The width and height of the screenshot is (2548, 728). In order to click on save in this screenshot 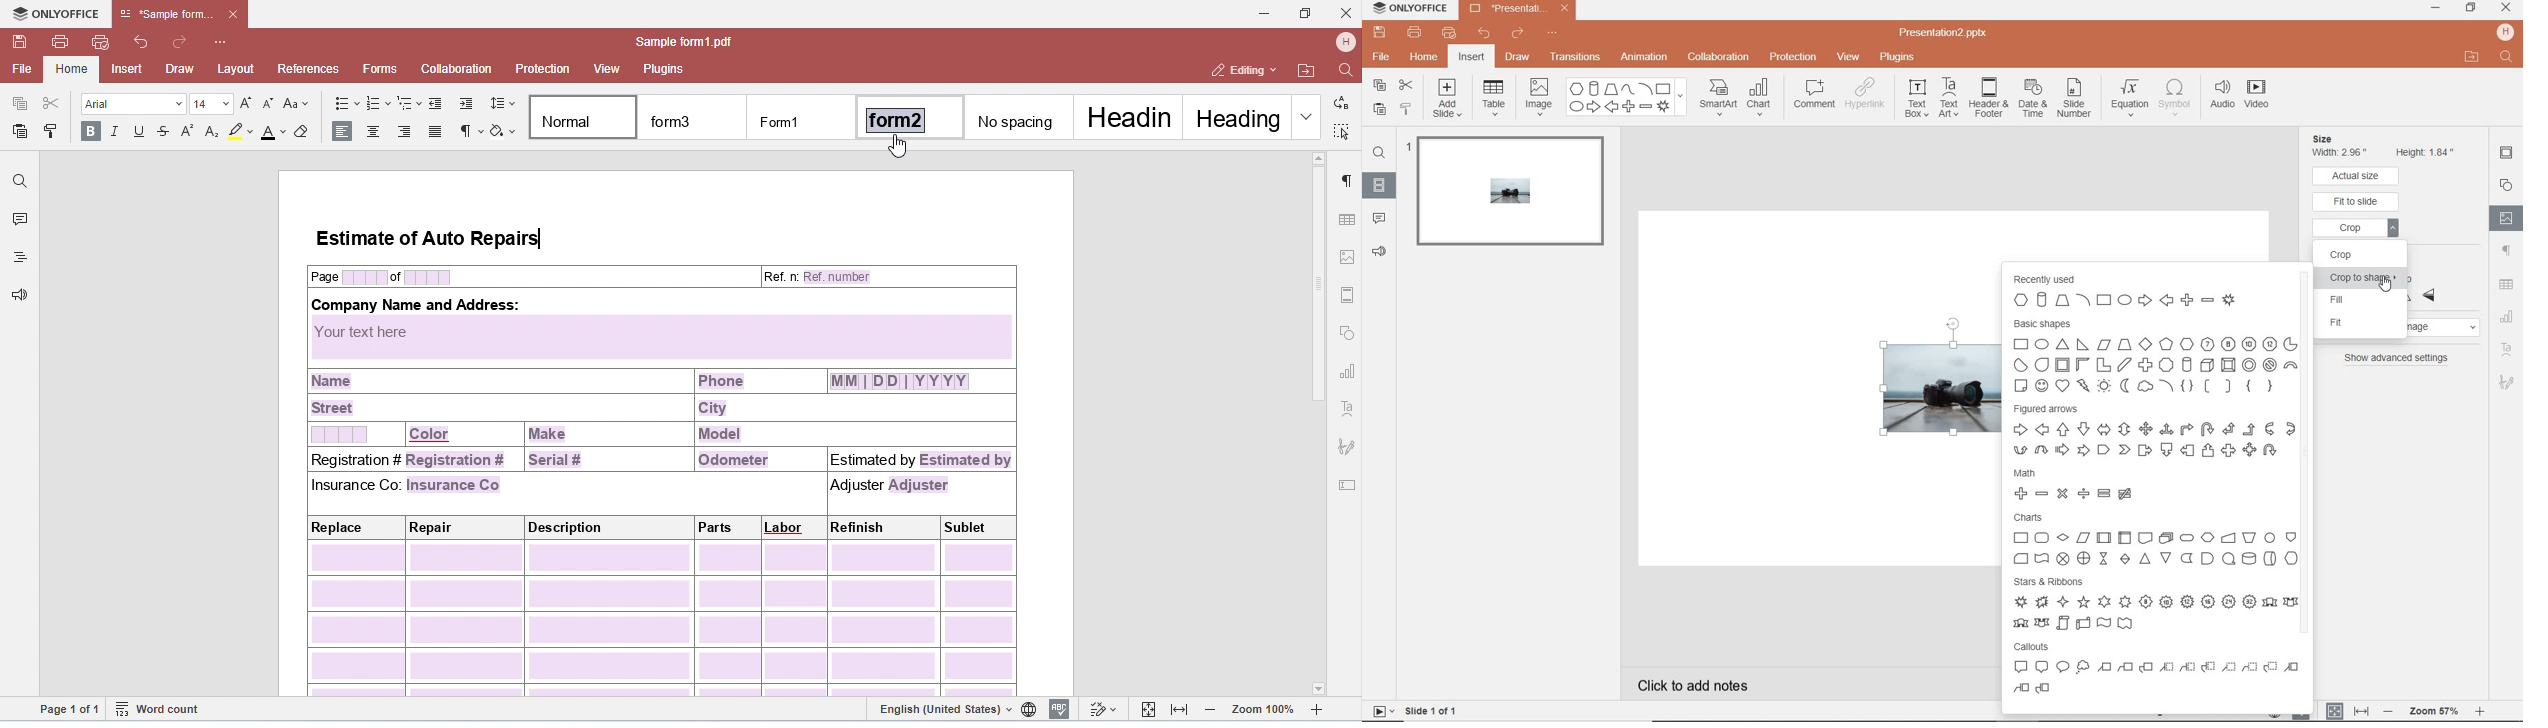, I will do `click(1380, 33)`.